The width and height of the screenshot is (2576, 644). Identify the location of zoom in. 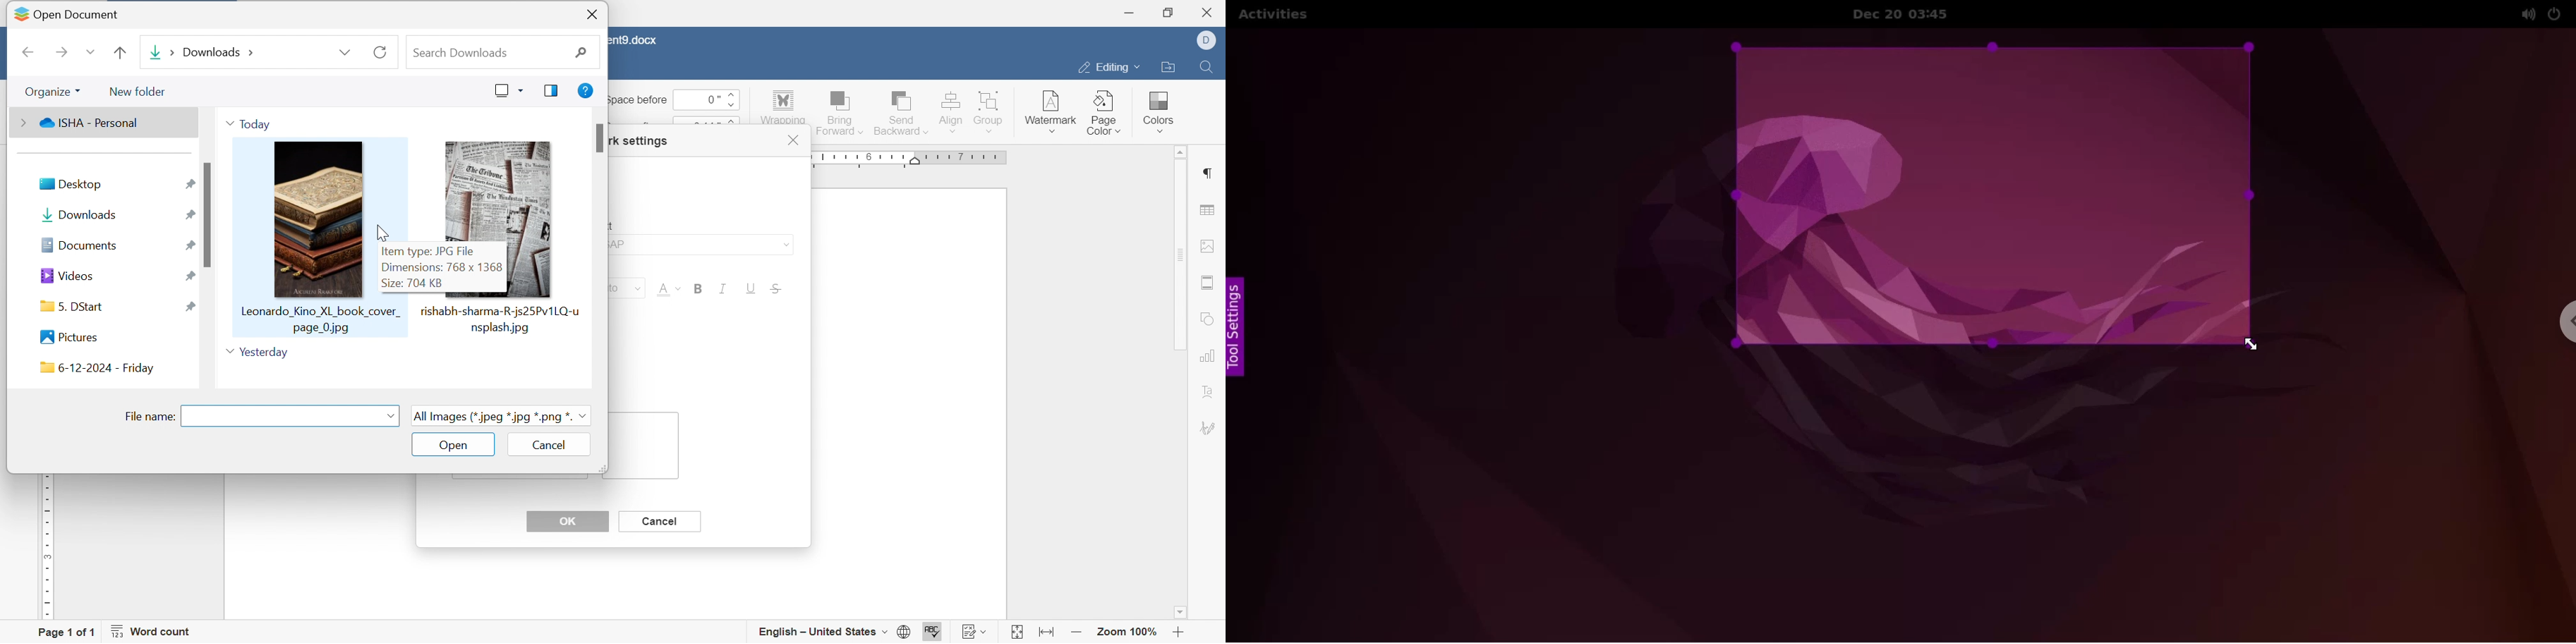
(1178, 634).